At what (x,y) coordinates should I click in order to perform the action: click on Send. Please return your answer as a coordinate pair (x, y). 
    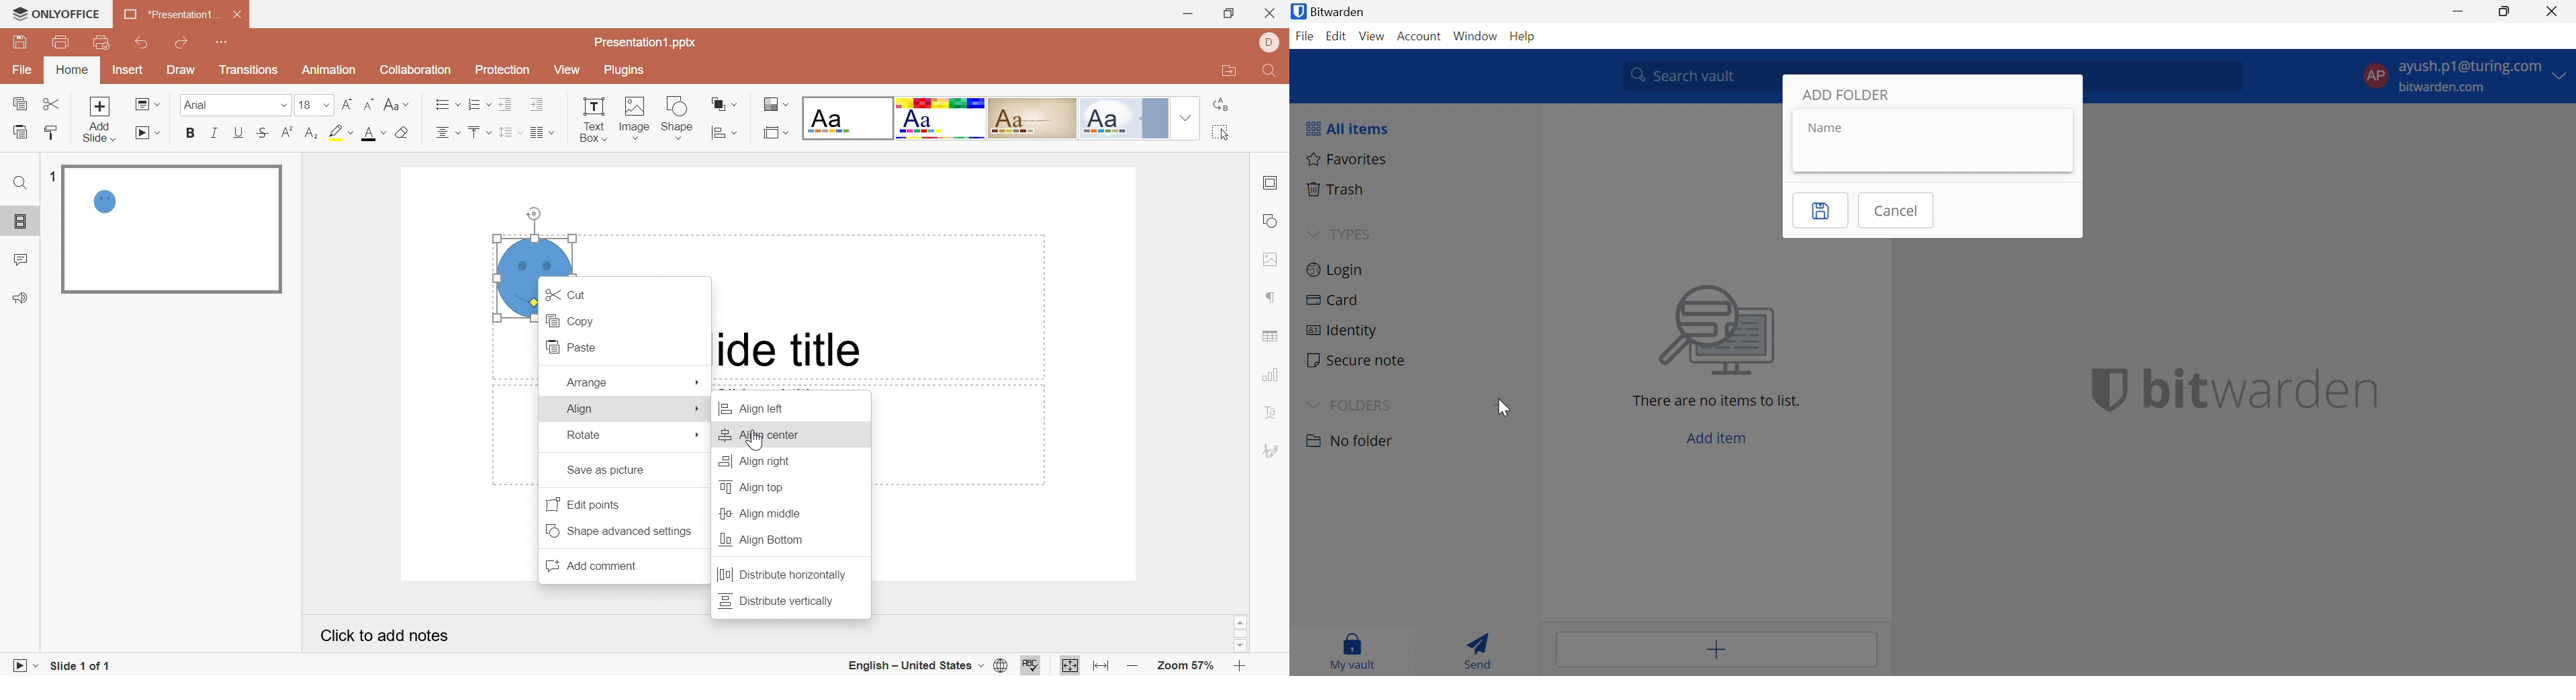
    Looking at the image, I should click on (1479, 651).